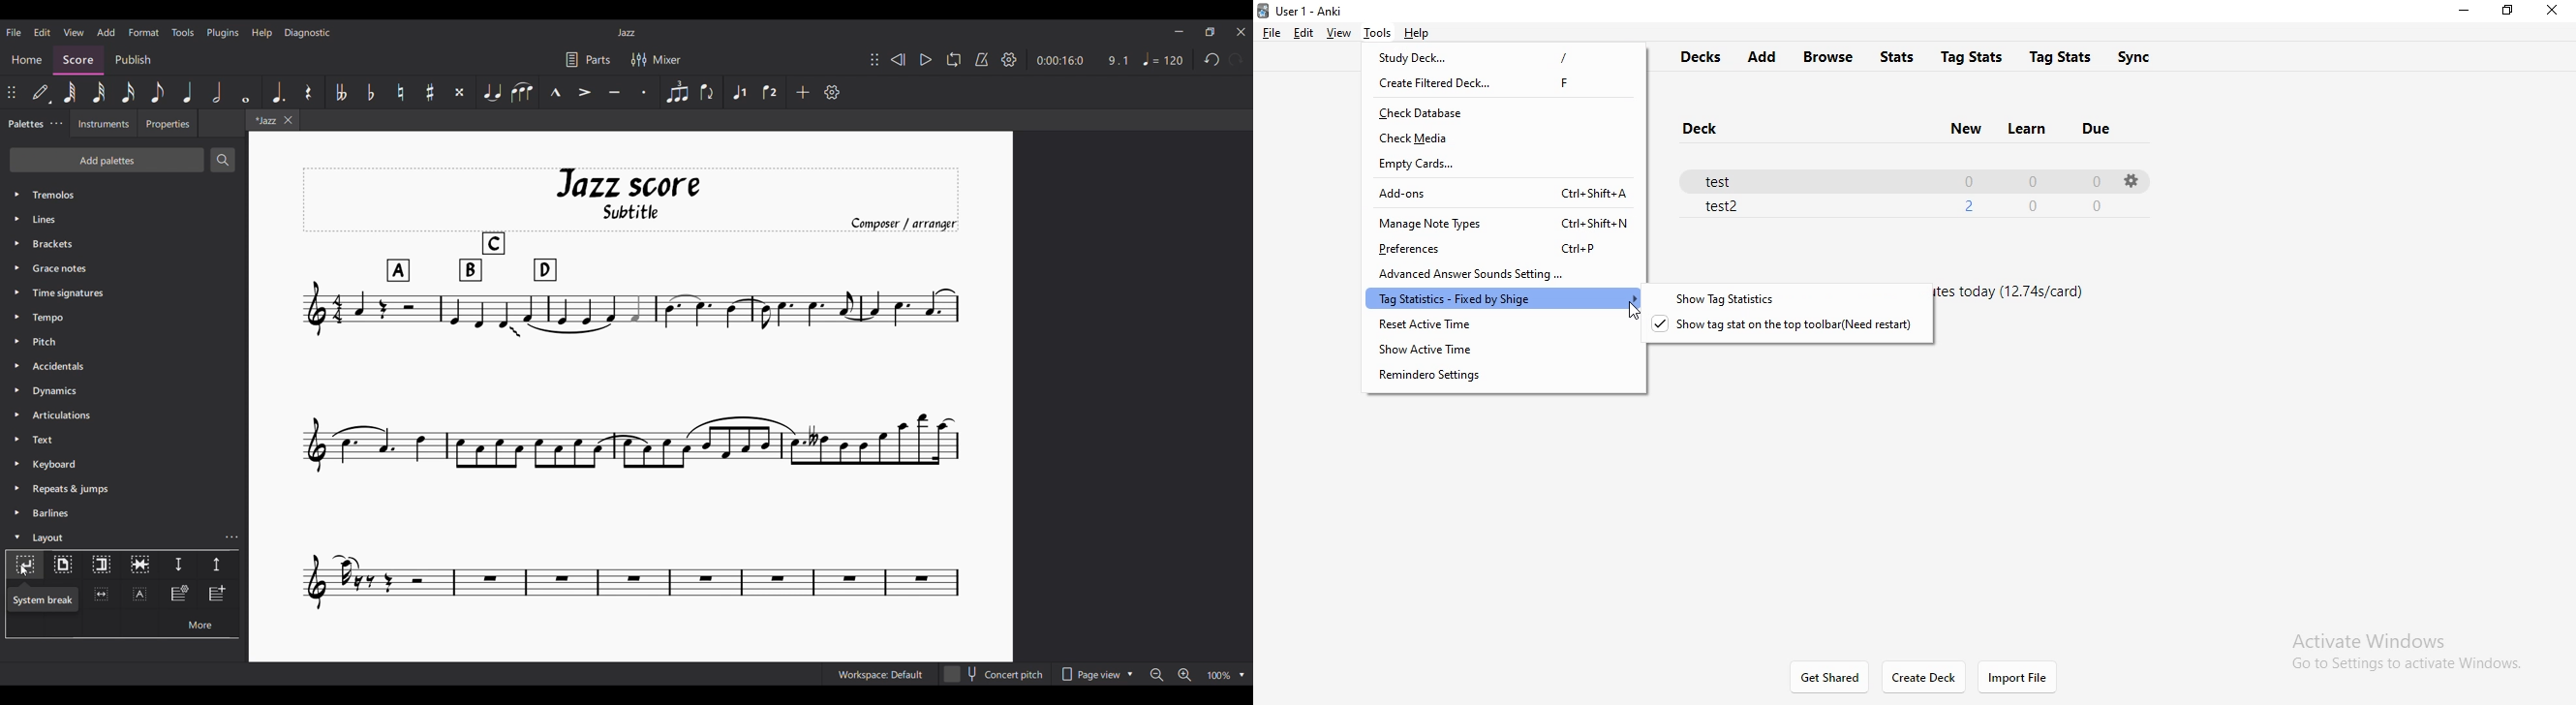 This screenshot has width=2576, height=728. I want to click on manage note types, so click(1502, 221).